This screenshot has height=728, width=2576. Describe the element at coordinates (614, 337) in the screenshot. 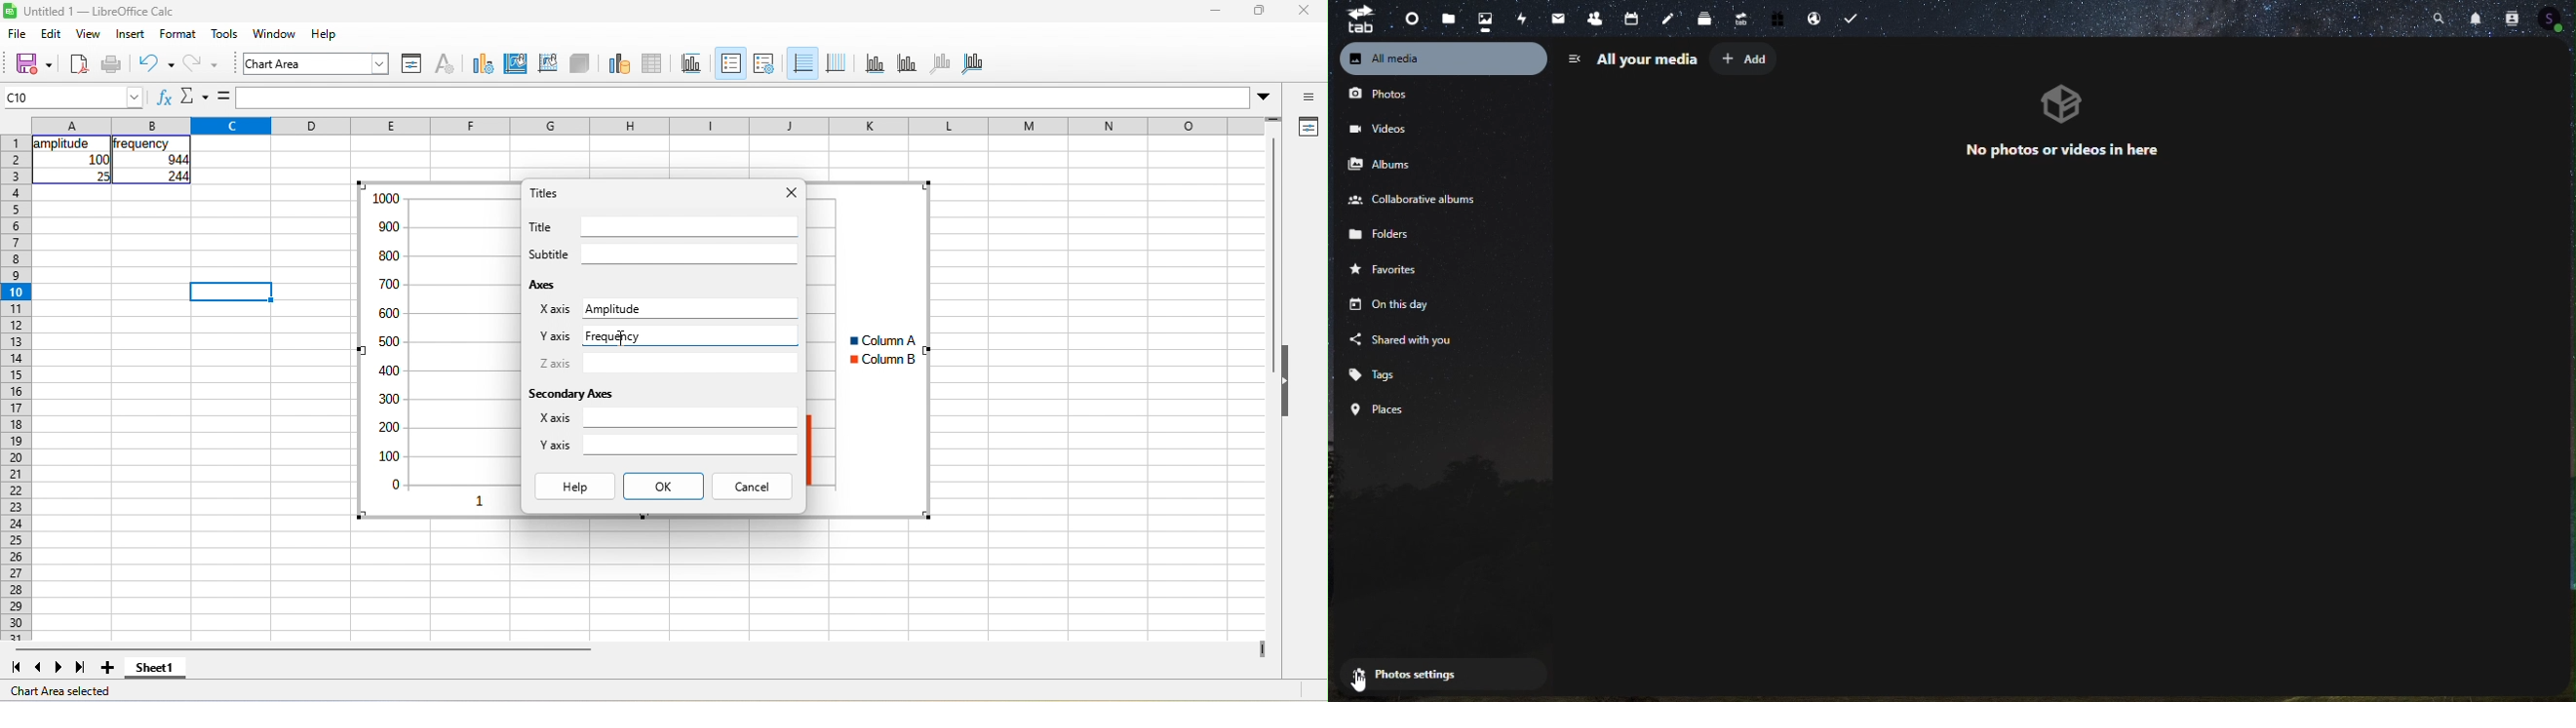

I see `Frequency` at that location.